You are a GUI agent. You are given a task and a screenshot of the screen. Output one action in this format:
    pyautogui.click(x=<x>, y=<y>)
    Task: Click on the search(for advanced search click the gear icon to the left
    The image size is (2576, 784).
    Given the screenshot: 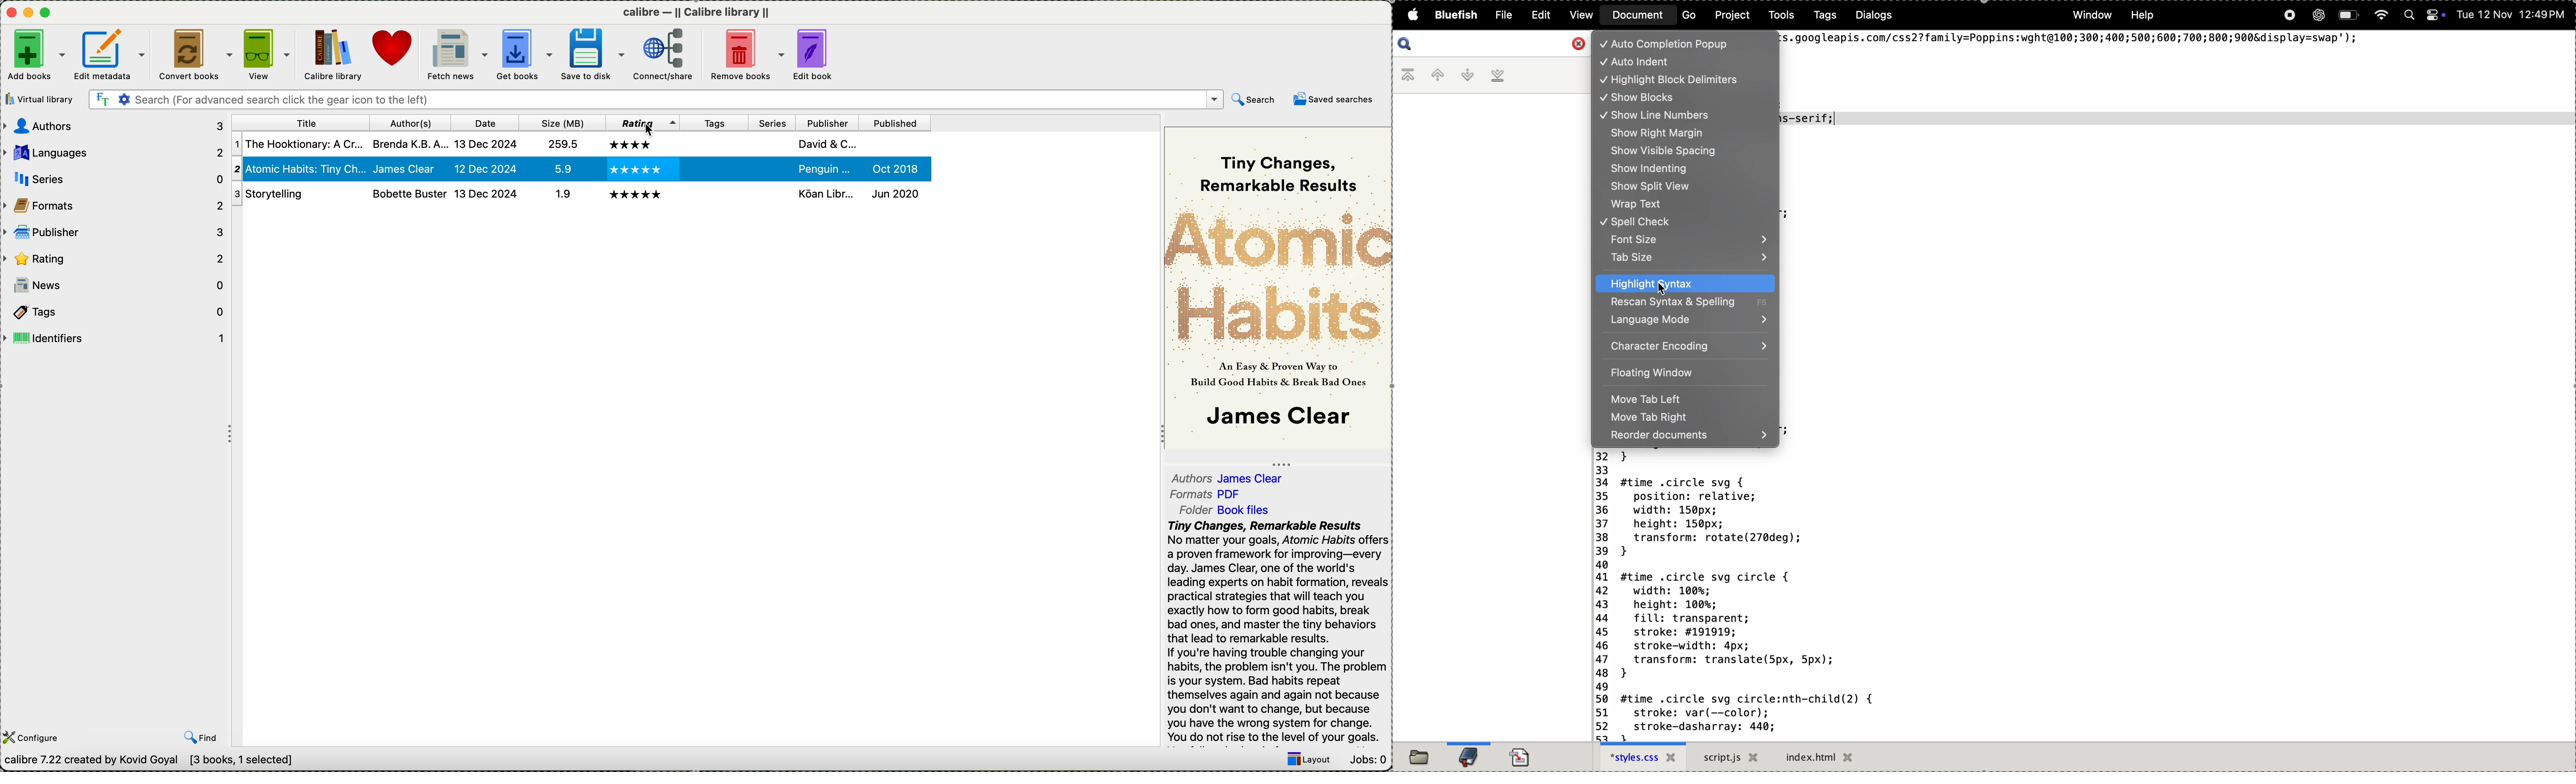 What is the action you would take?
    pyautogui.click(x=656, y=100)
    